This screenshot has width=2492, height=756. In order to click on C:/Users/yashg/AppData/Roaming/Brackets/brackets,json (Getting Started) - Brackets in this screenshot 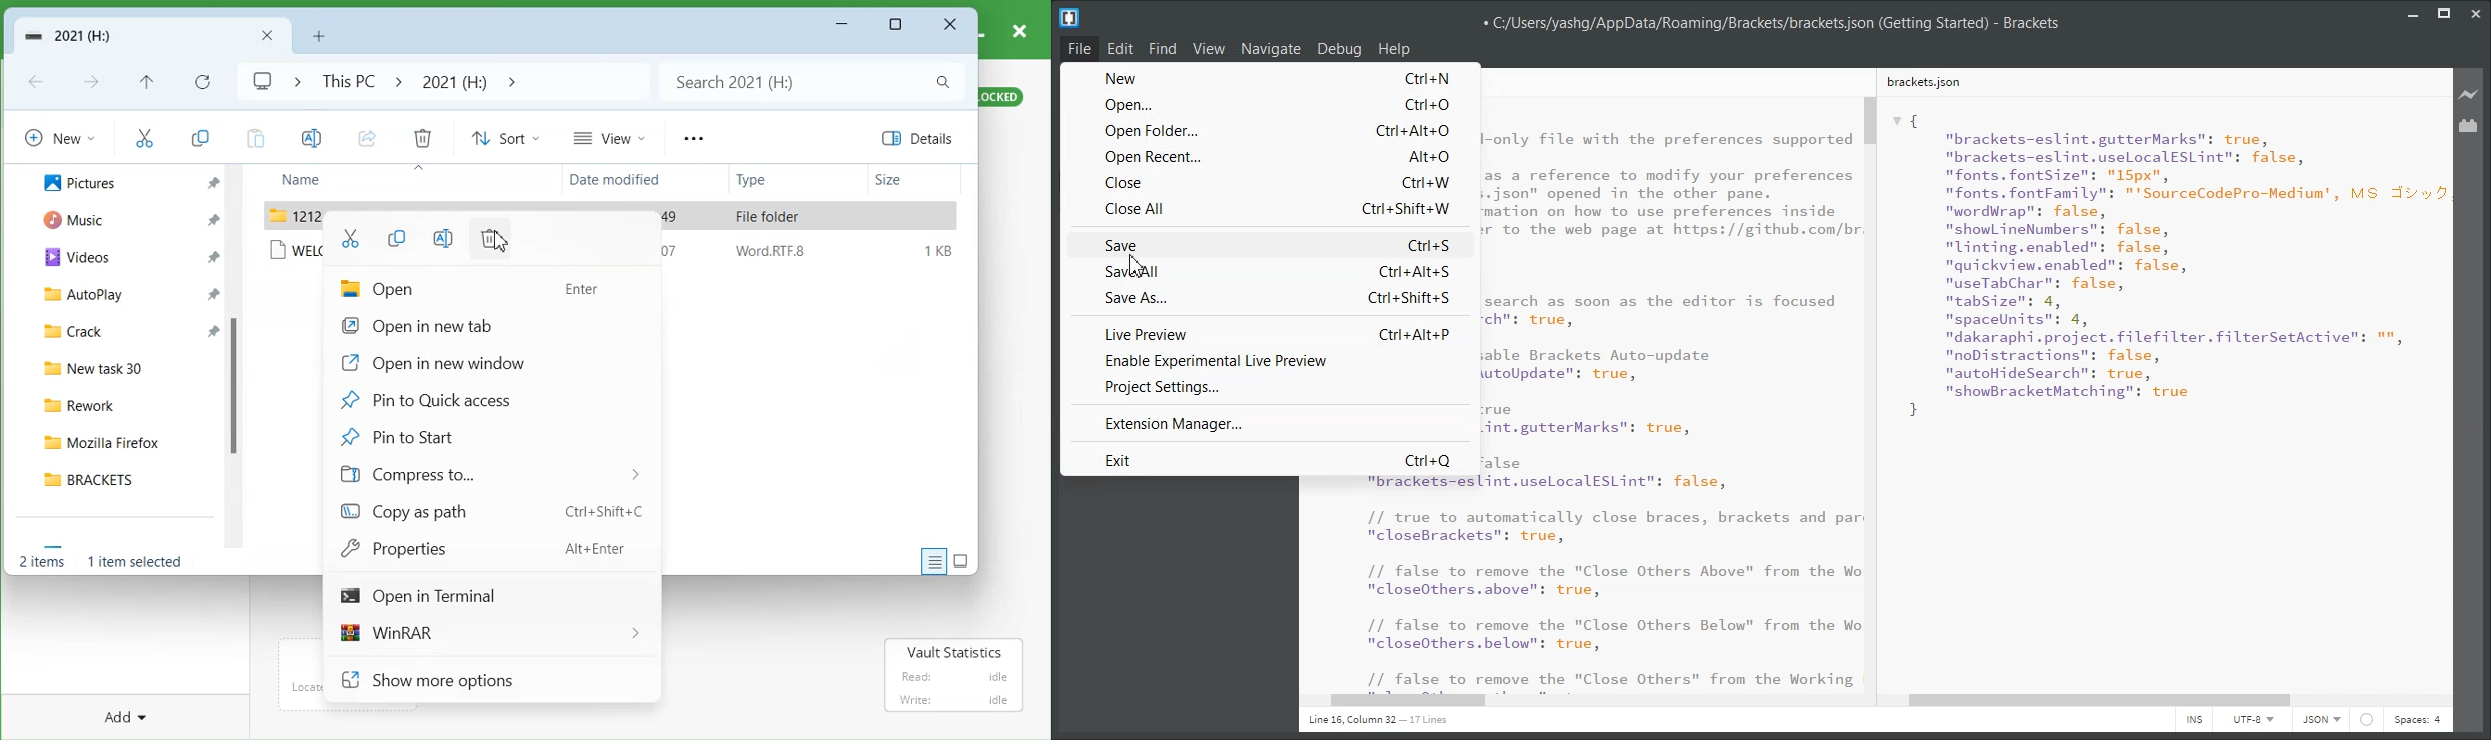, I will do `click(1773, 23)`.